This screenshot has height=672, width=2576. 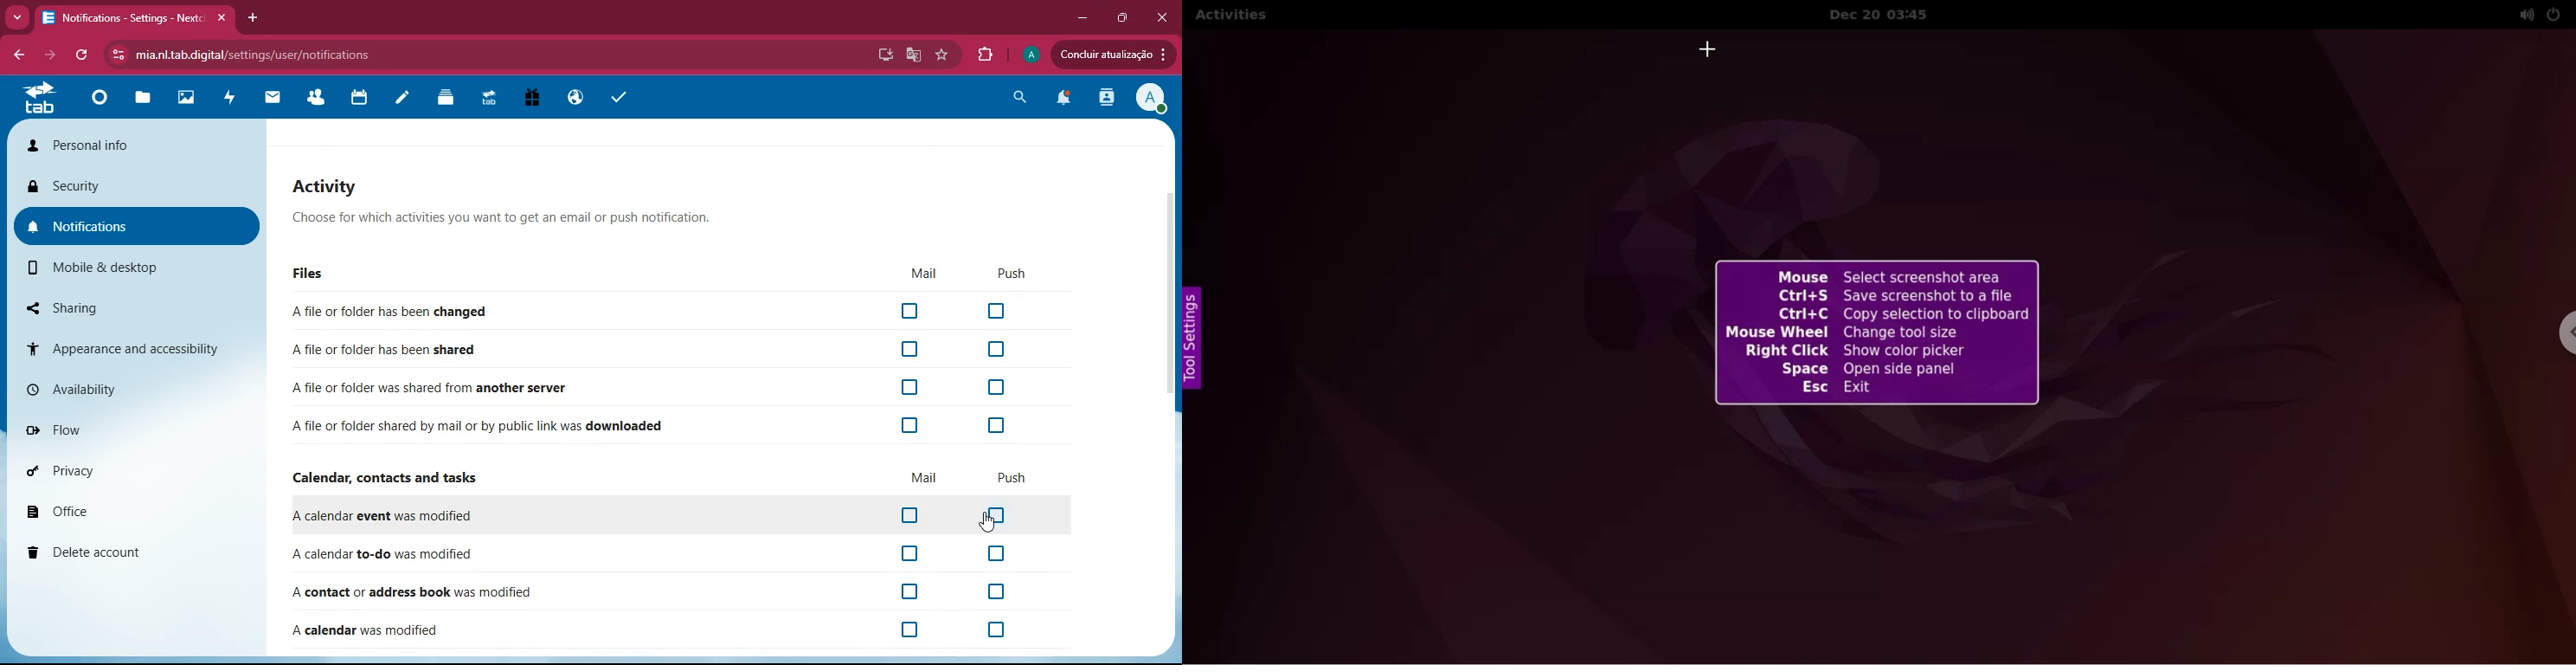 What do you see at coordinates (446, 593) in the screenshot?
I see `A contact or address book was modified` at bounding box center [446, 593].